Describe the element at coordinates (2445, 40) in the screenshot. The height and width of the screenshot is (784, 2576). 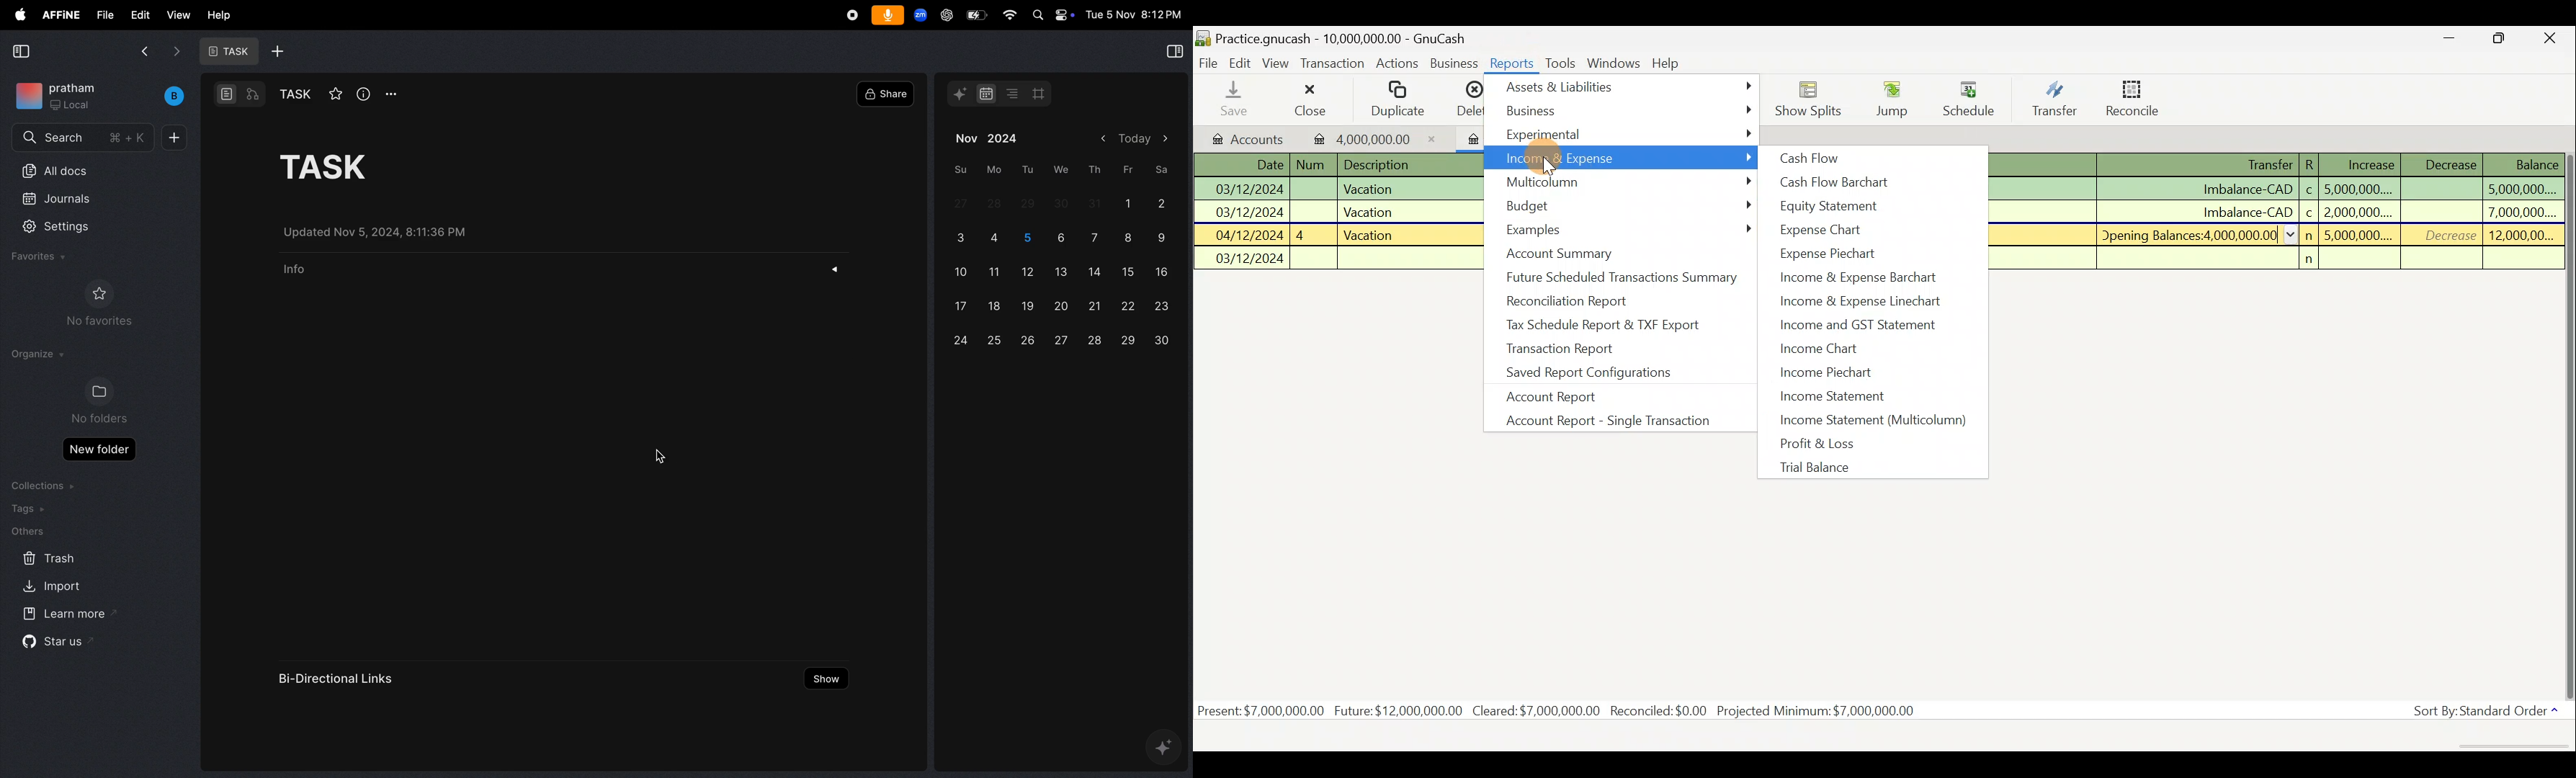
I see `Minimize` at that location.